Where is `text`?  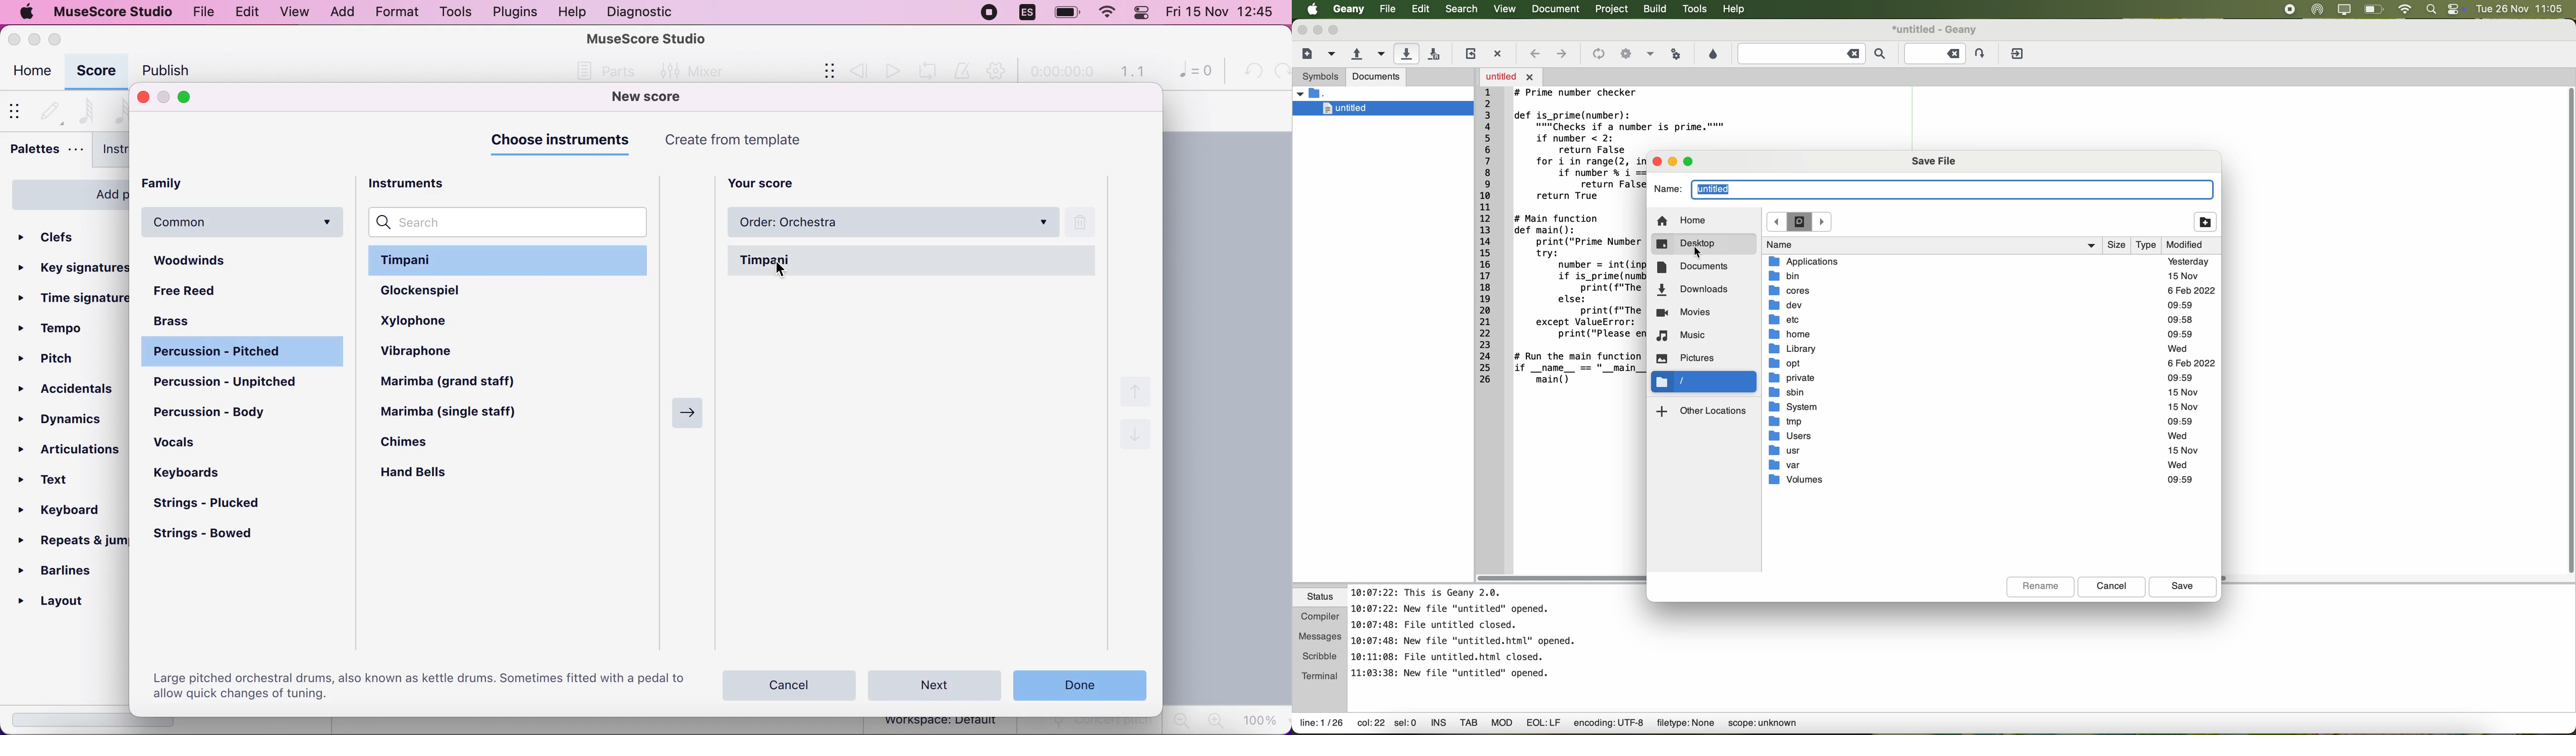 text is located at coordinates (57, 481).